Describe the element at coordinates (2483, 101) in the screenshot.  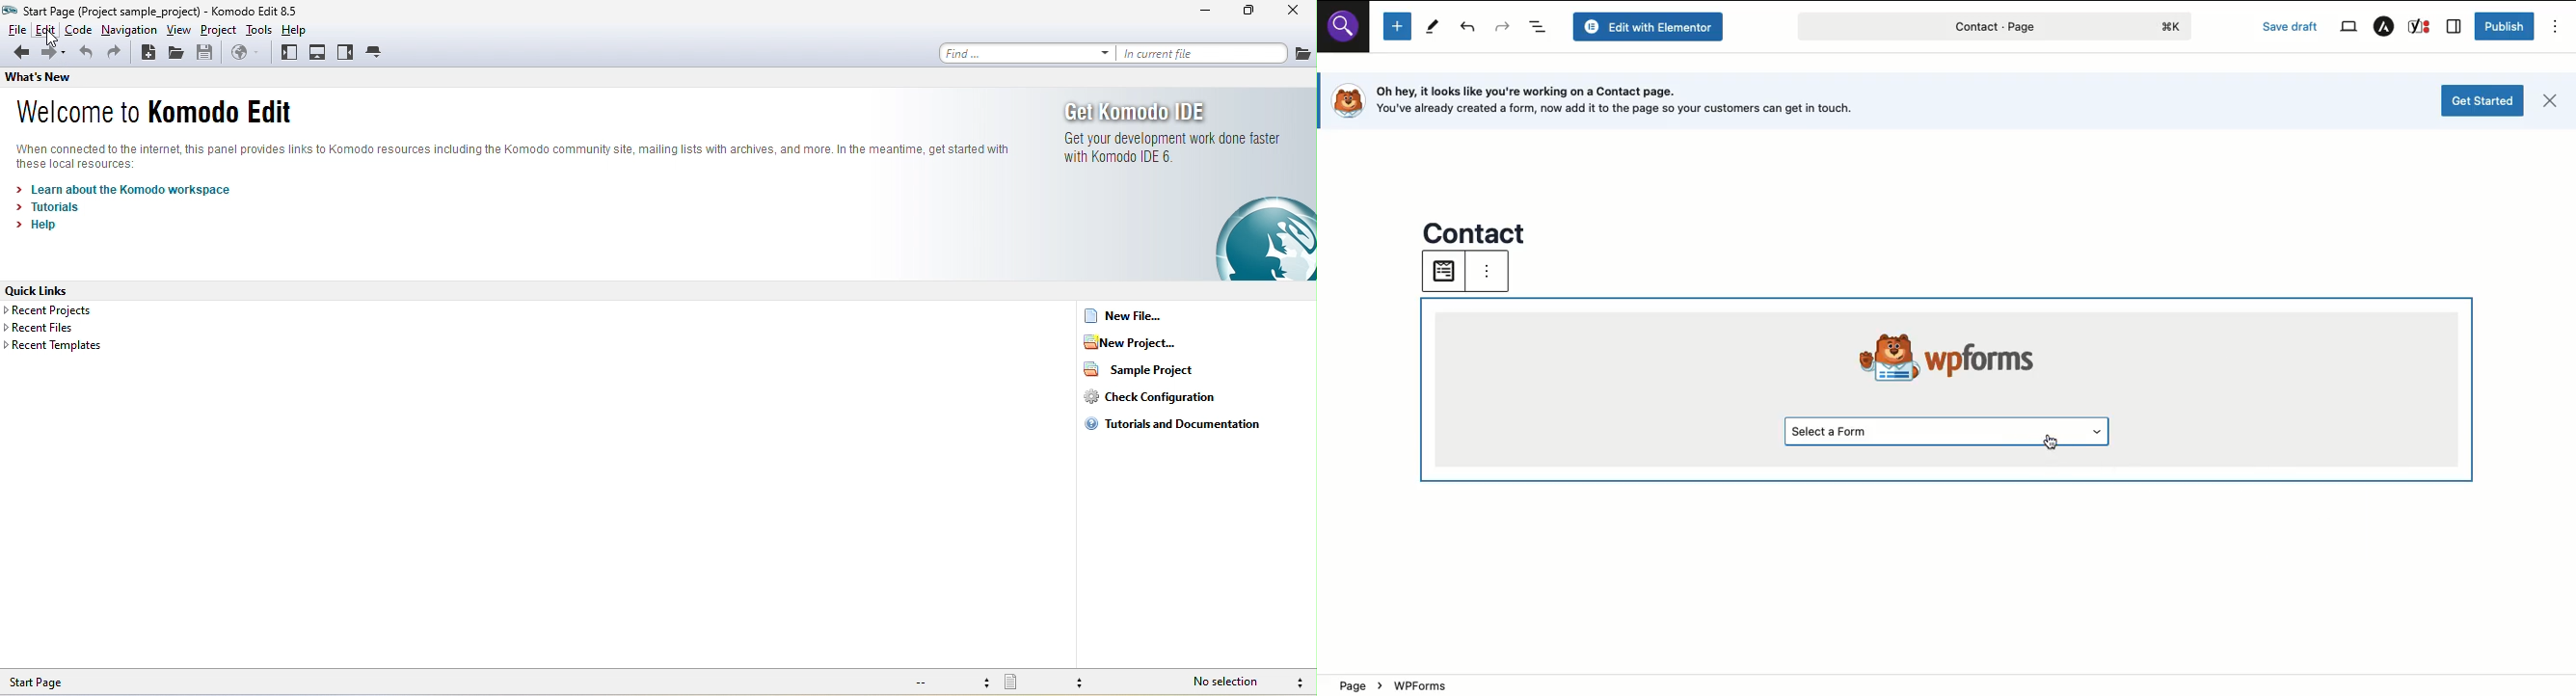
I see `Get started` at that location.